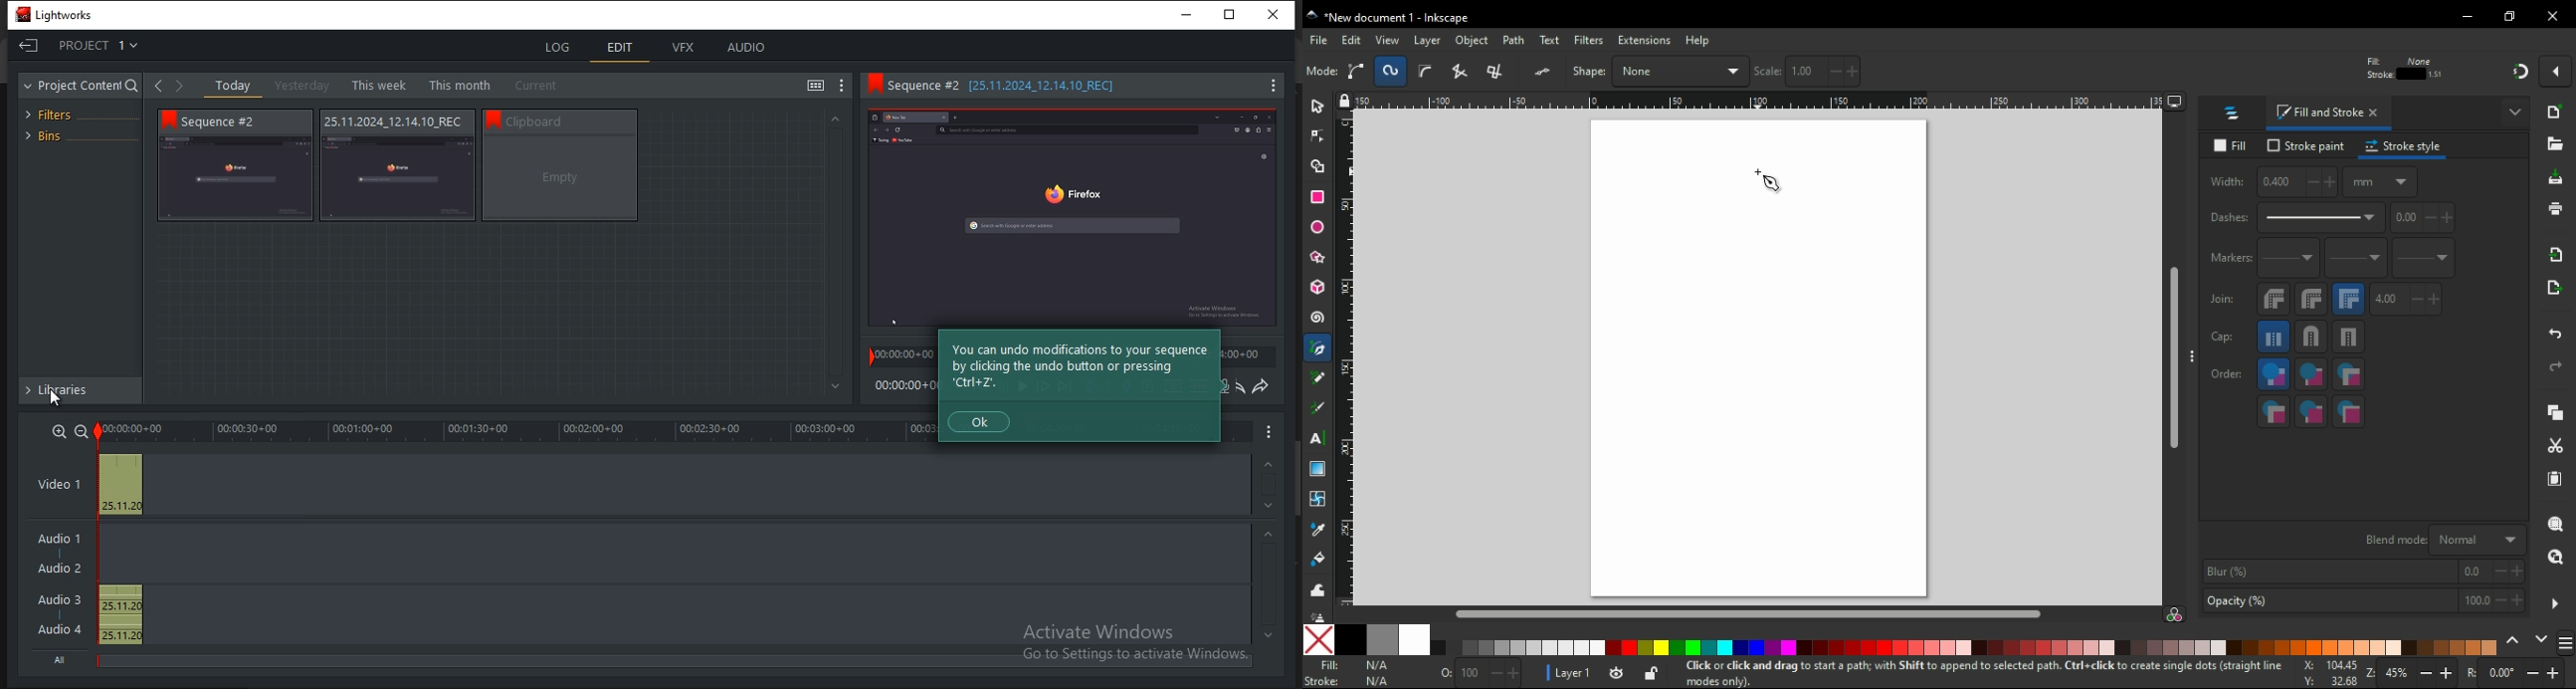 The width and height of the screenshot is (2576, 700). I want to click on "New document 1 - Inkscape, so click(1390, 19).